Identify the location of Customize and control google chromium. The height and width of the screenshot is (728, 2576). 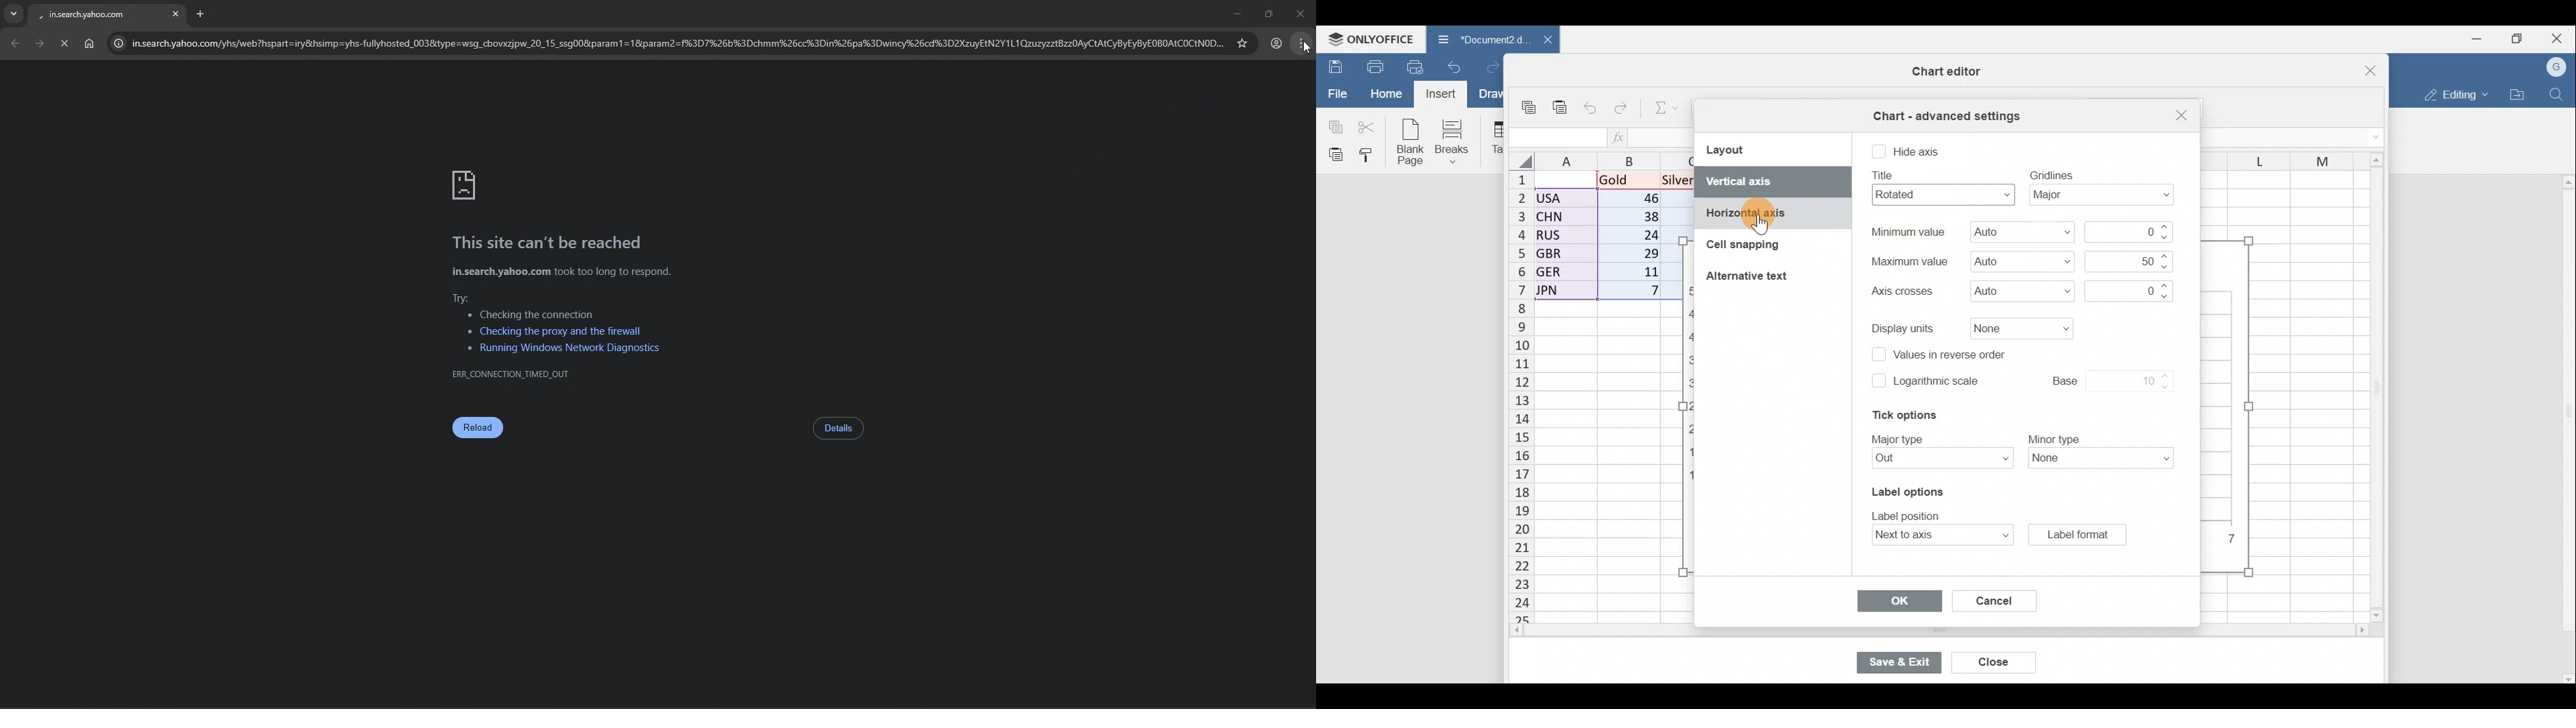
(1303, 45).